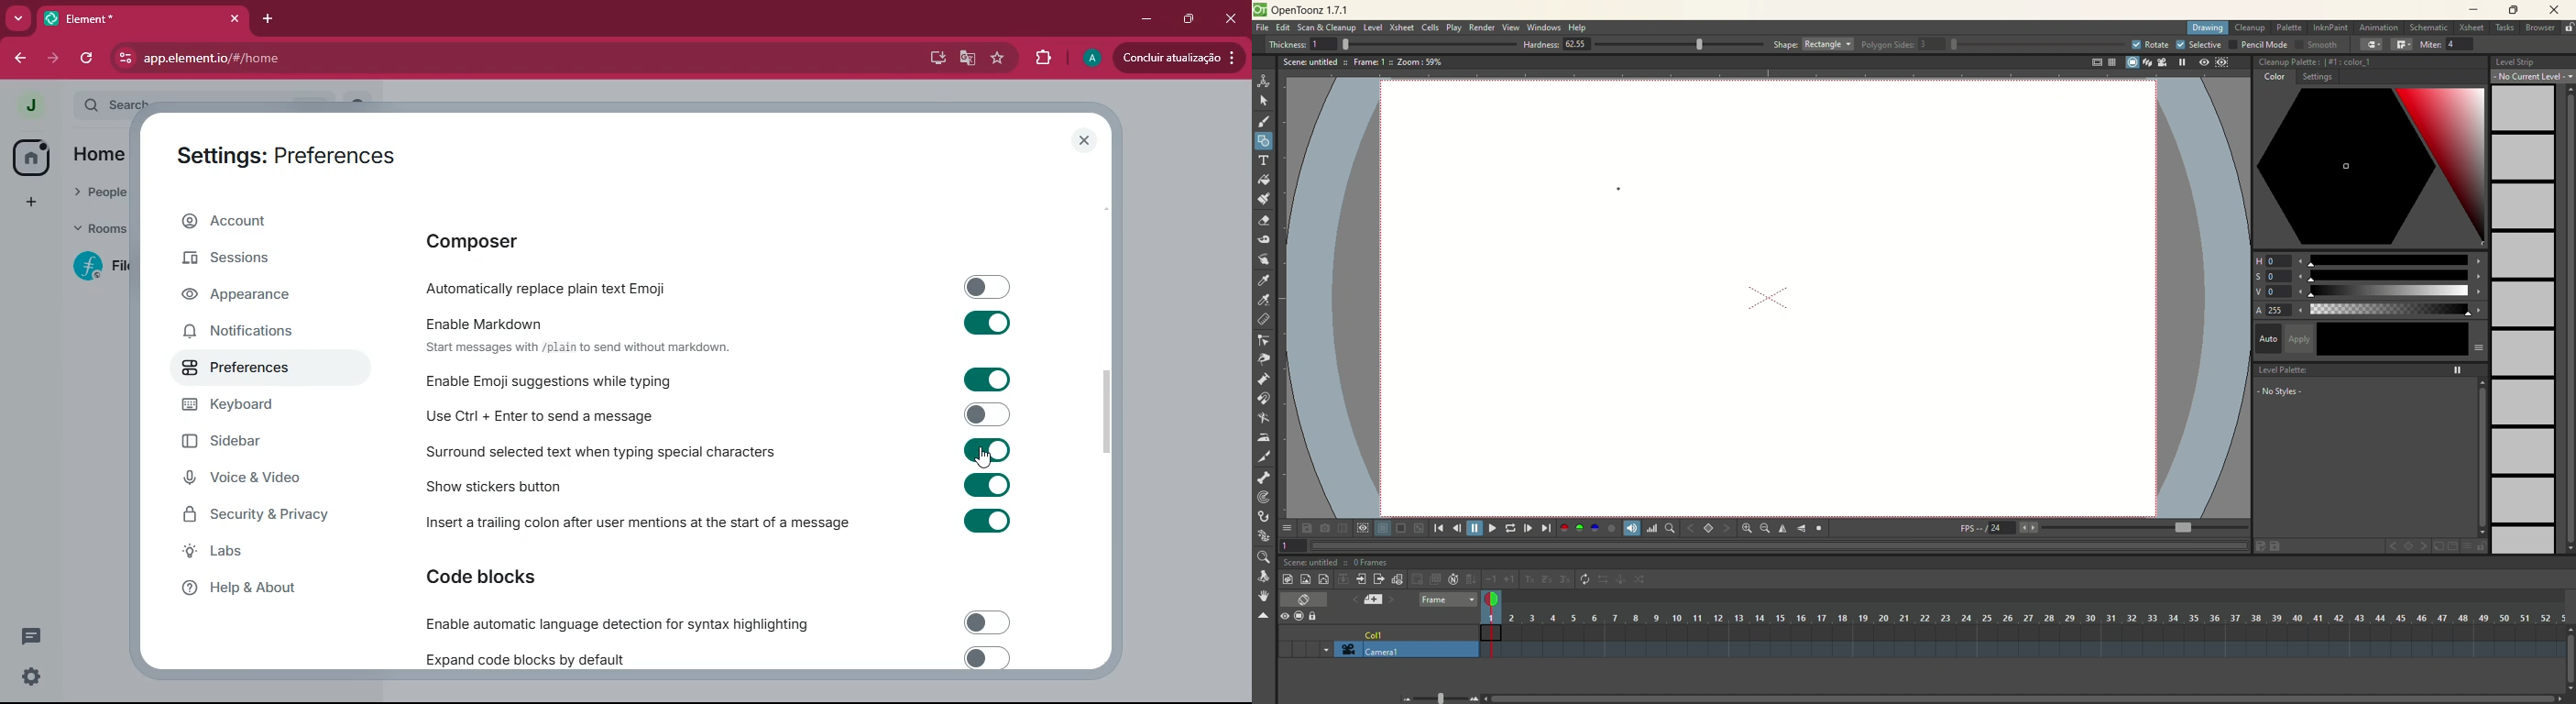 Image resolution: width=2576 pixels, height=728 pixels. I want to click on help, so click(1579, 28).